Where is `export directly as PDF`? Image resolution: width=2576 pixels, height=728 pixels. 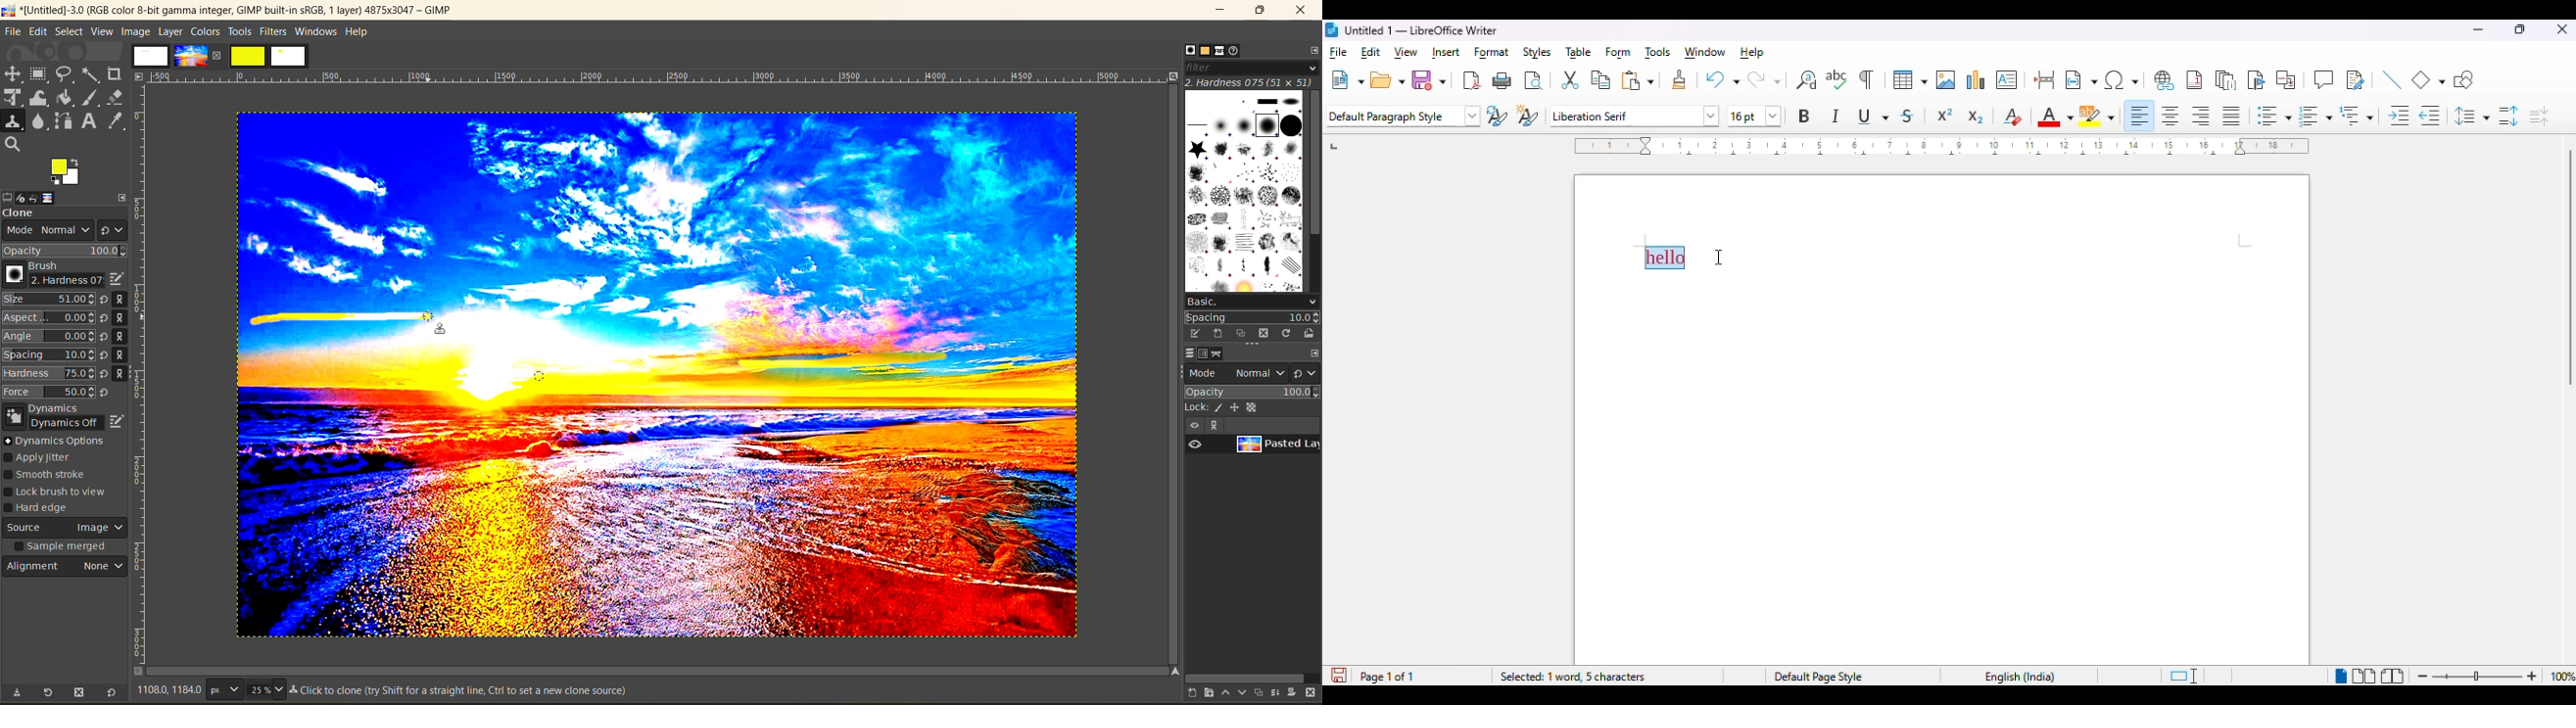 export directly as PDF is located at coordinates (1471, 81).